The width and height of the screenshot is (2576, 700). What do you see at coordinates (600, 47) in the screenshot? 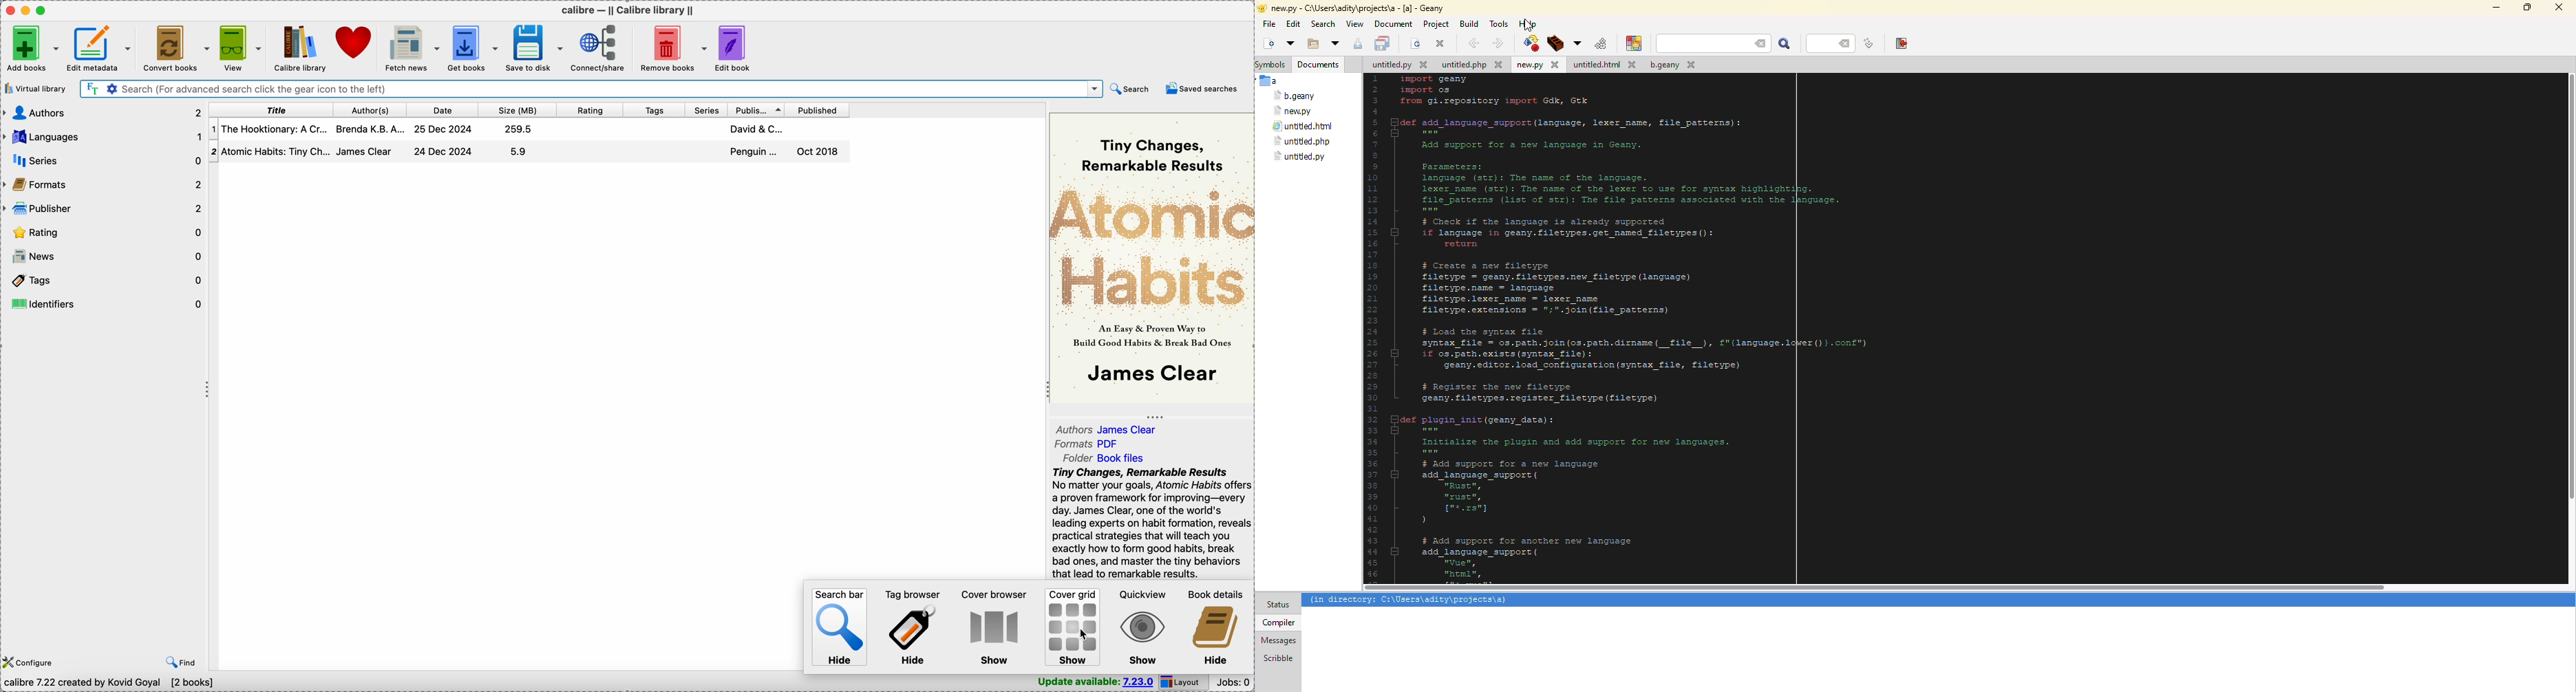
I see `connect/share` at bounding box center [600, 47].